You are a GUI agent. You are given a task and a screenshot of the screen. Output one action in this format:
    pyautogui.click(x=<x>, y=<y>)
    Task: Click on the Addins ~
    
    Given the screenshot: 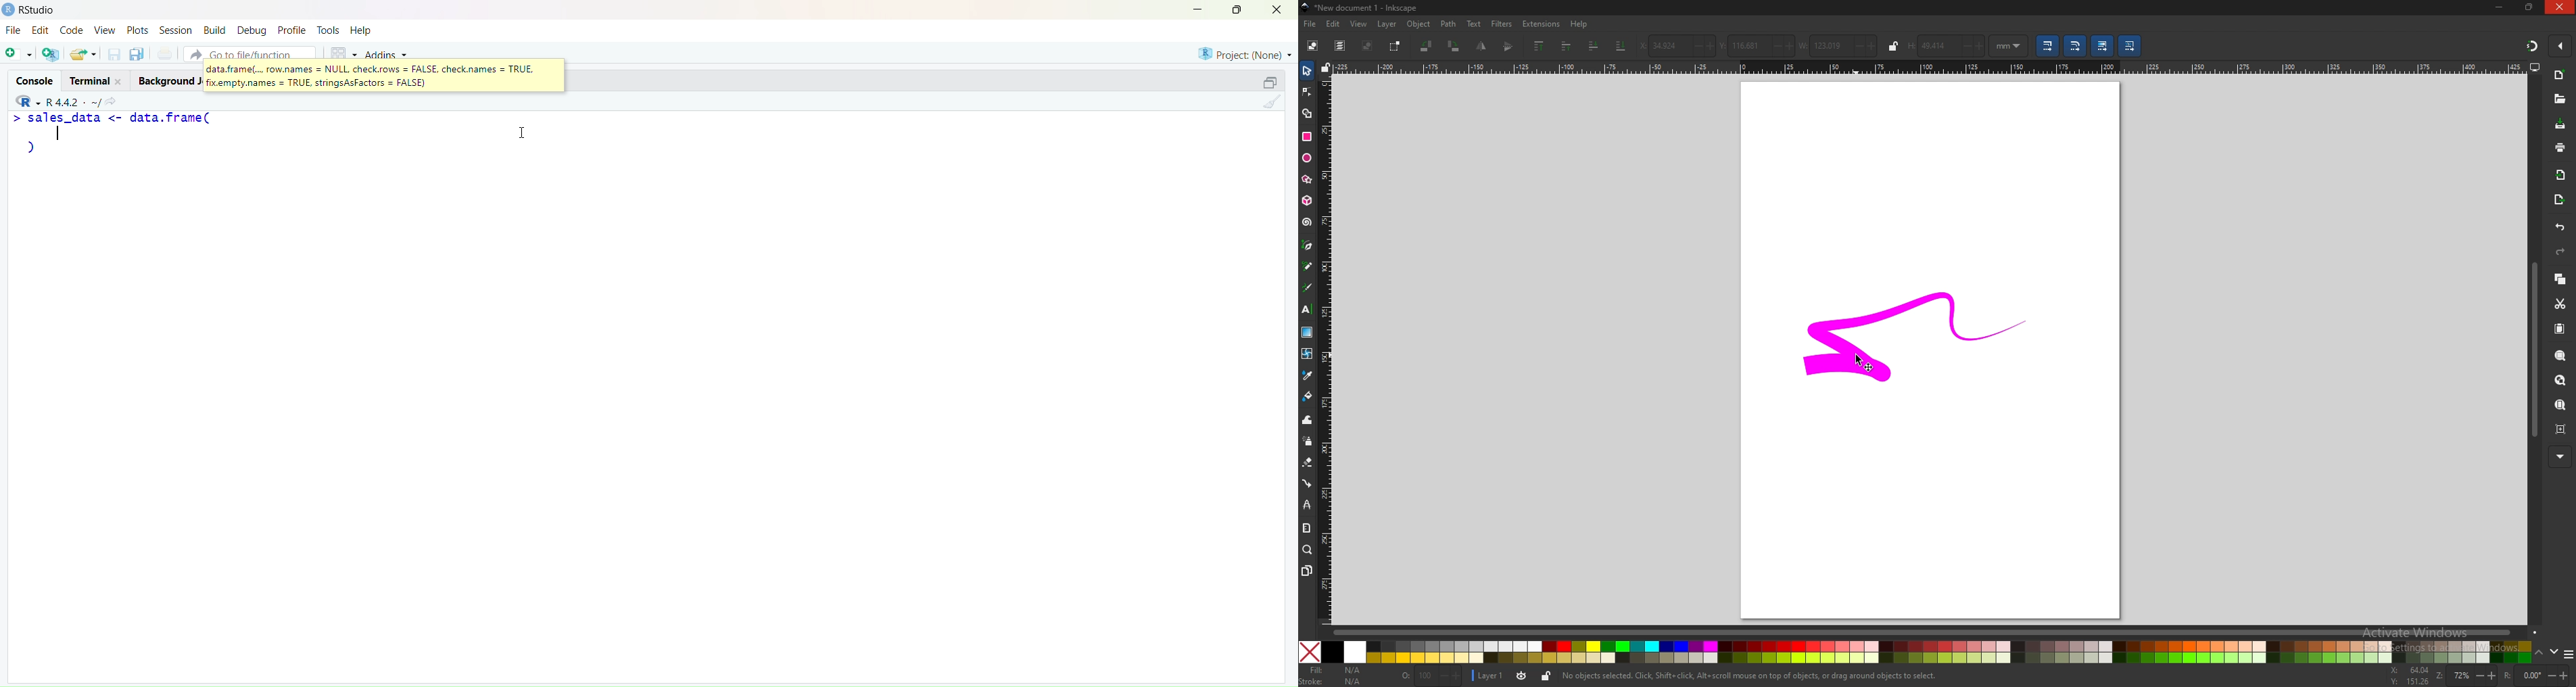 What is the action you would take?
    pyautogui.click(x=387, y=55)
    